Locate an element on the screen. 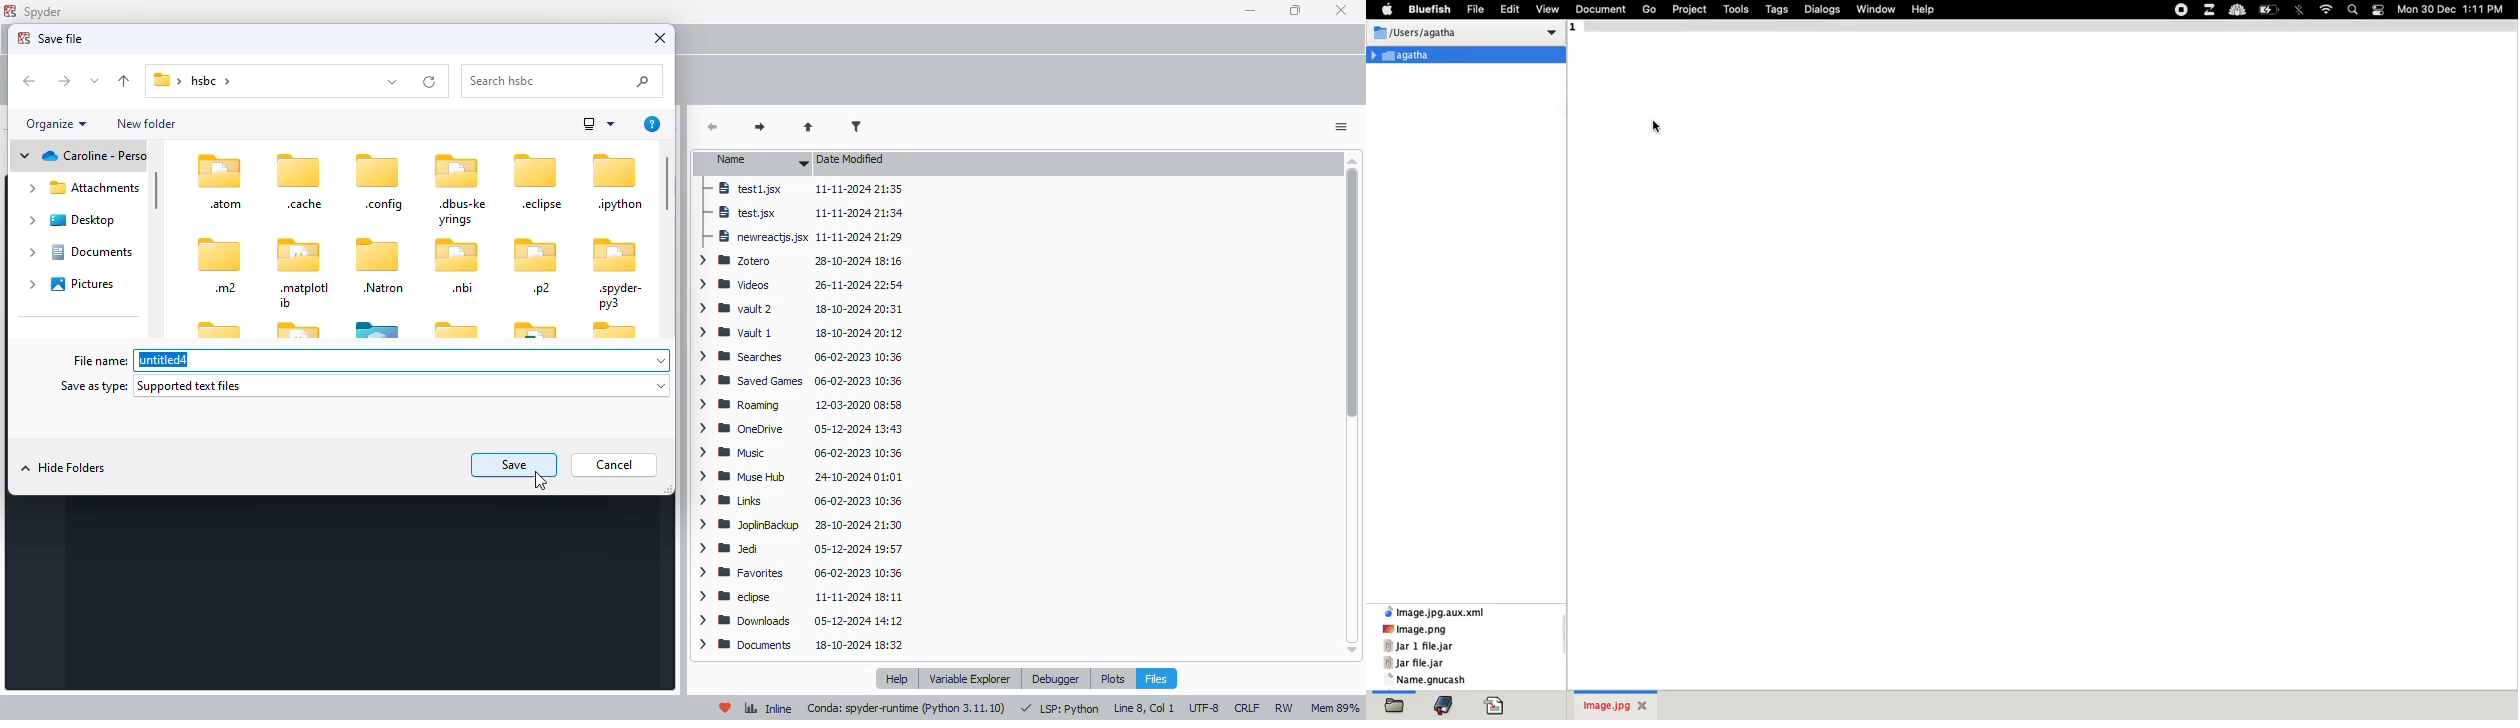 This screenshot has height=728, width=2520. .matplotlib is located at coordinates (302, 271).